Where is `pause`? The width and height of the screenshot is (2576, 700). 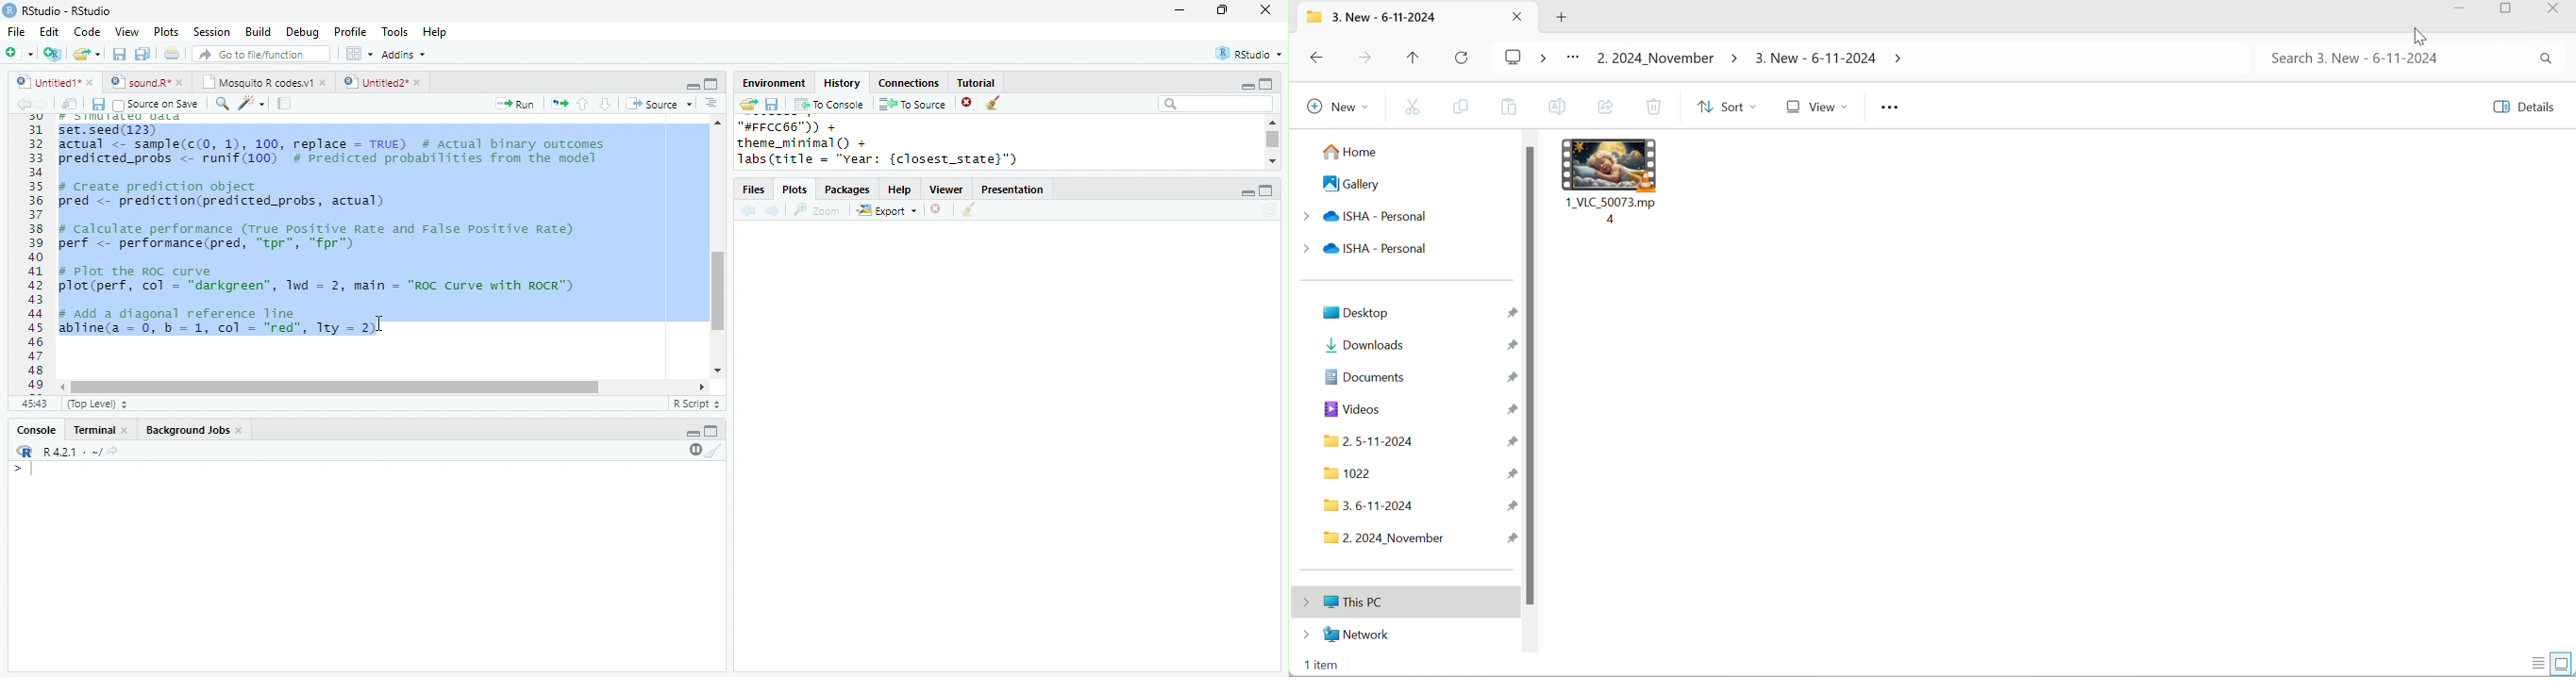 pause is located at coordinates (694, 450).